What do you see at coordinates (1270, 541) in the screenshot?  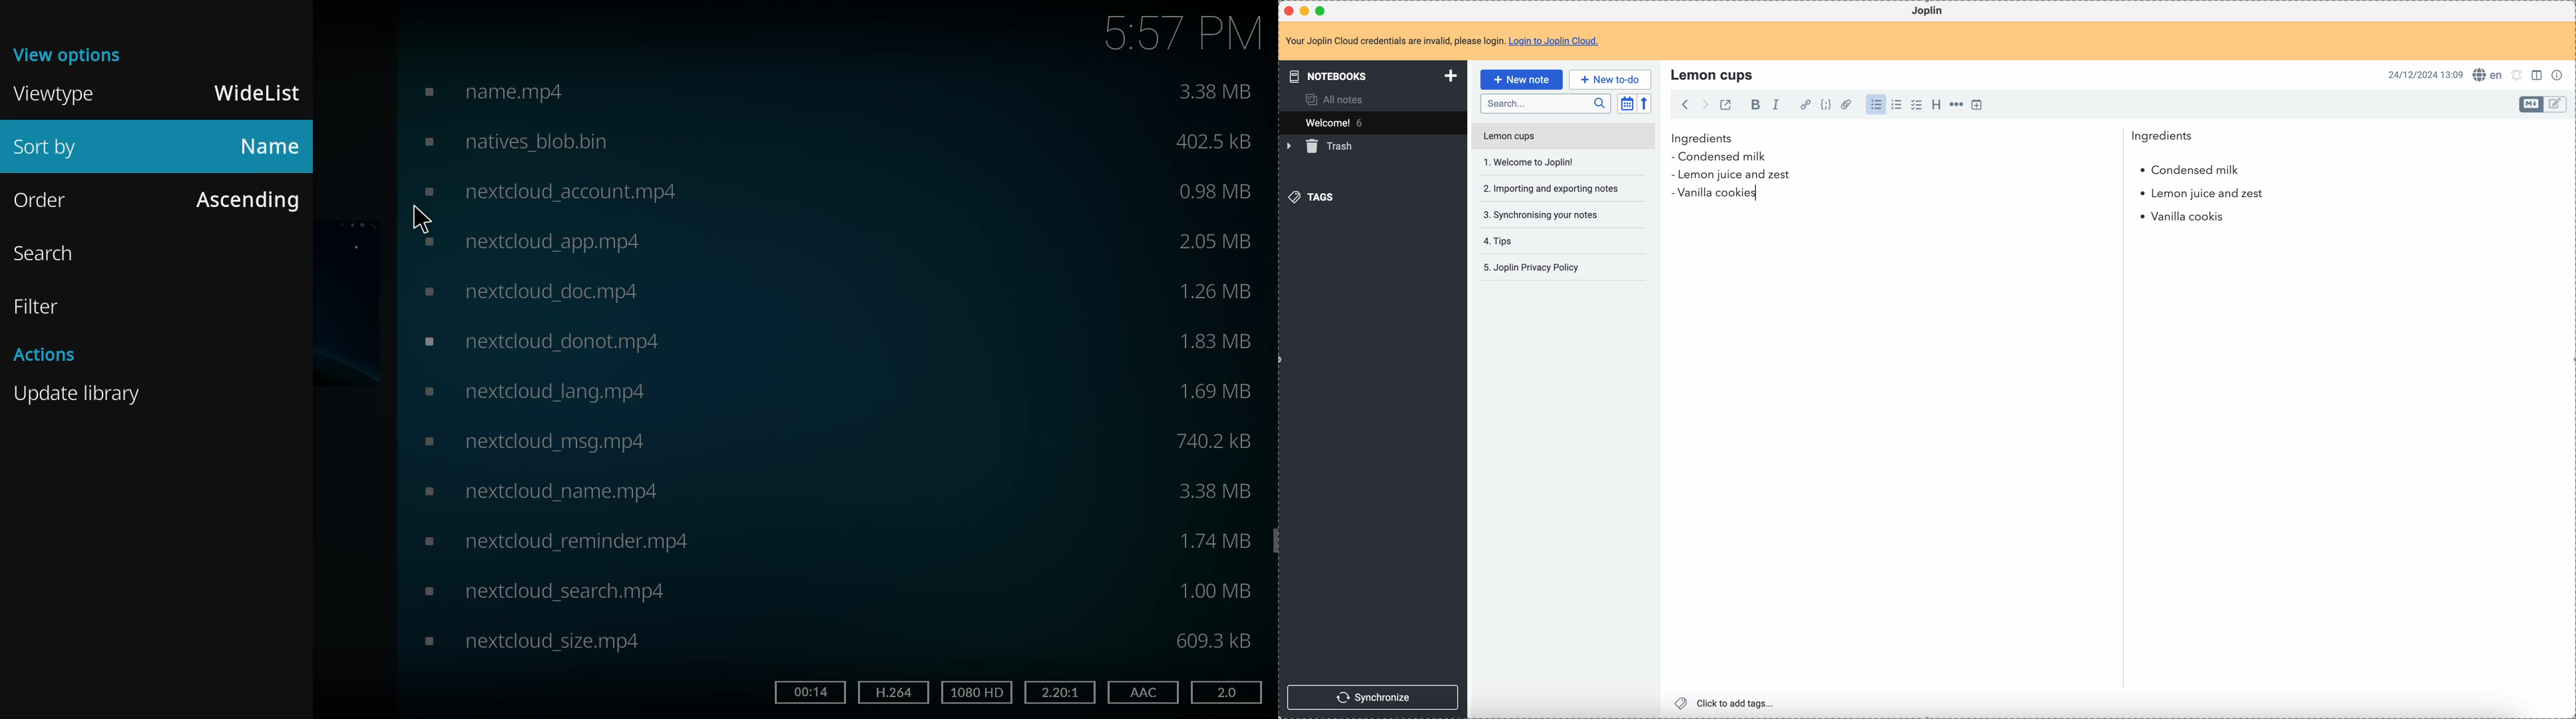 I see `Scroll Bar` at bounding box center [1270, 541].